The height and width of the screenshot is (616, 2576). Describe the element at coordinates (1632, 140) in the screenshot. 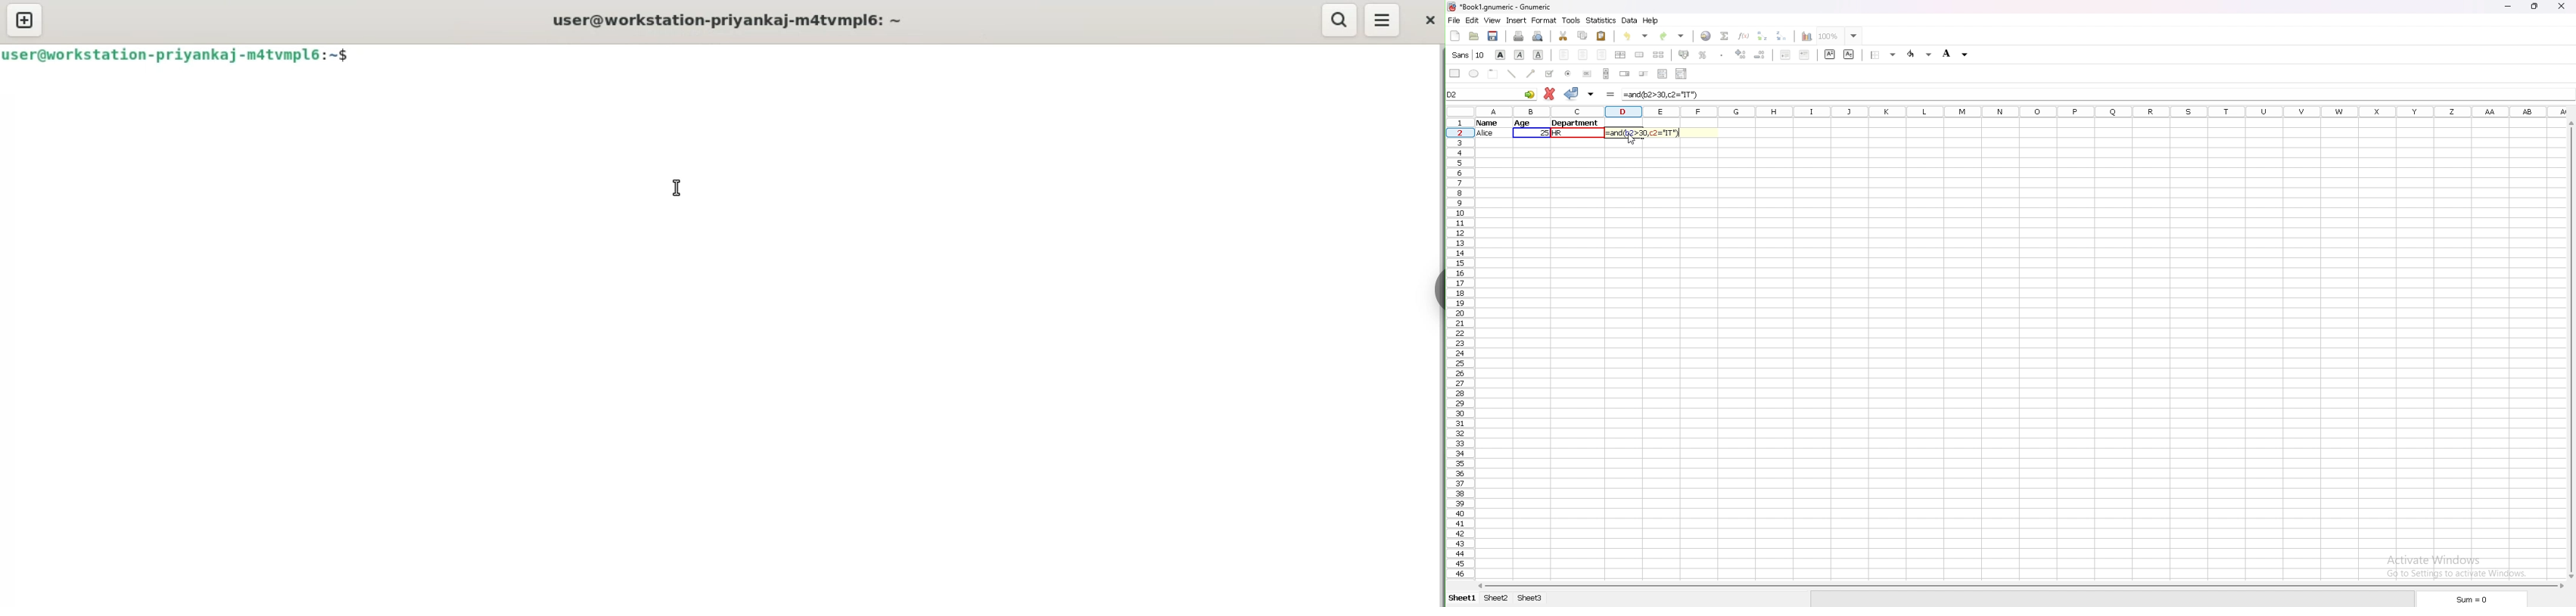

I see `cursor` at that location.